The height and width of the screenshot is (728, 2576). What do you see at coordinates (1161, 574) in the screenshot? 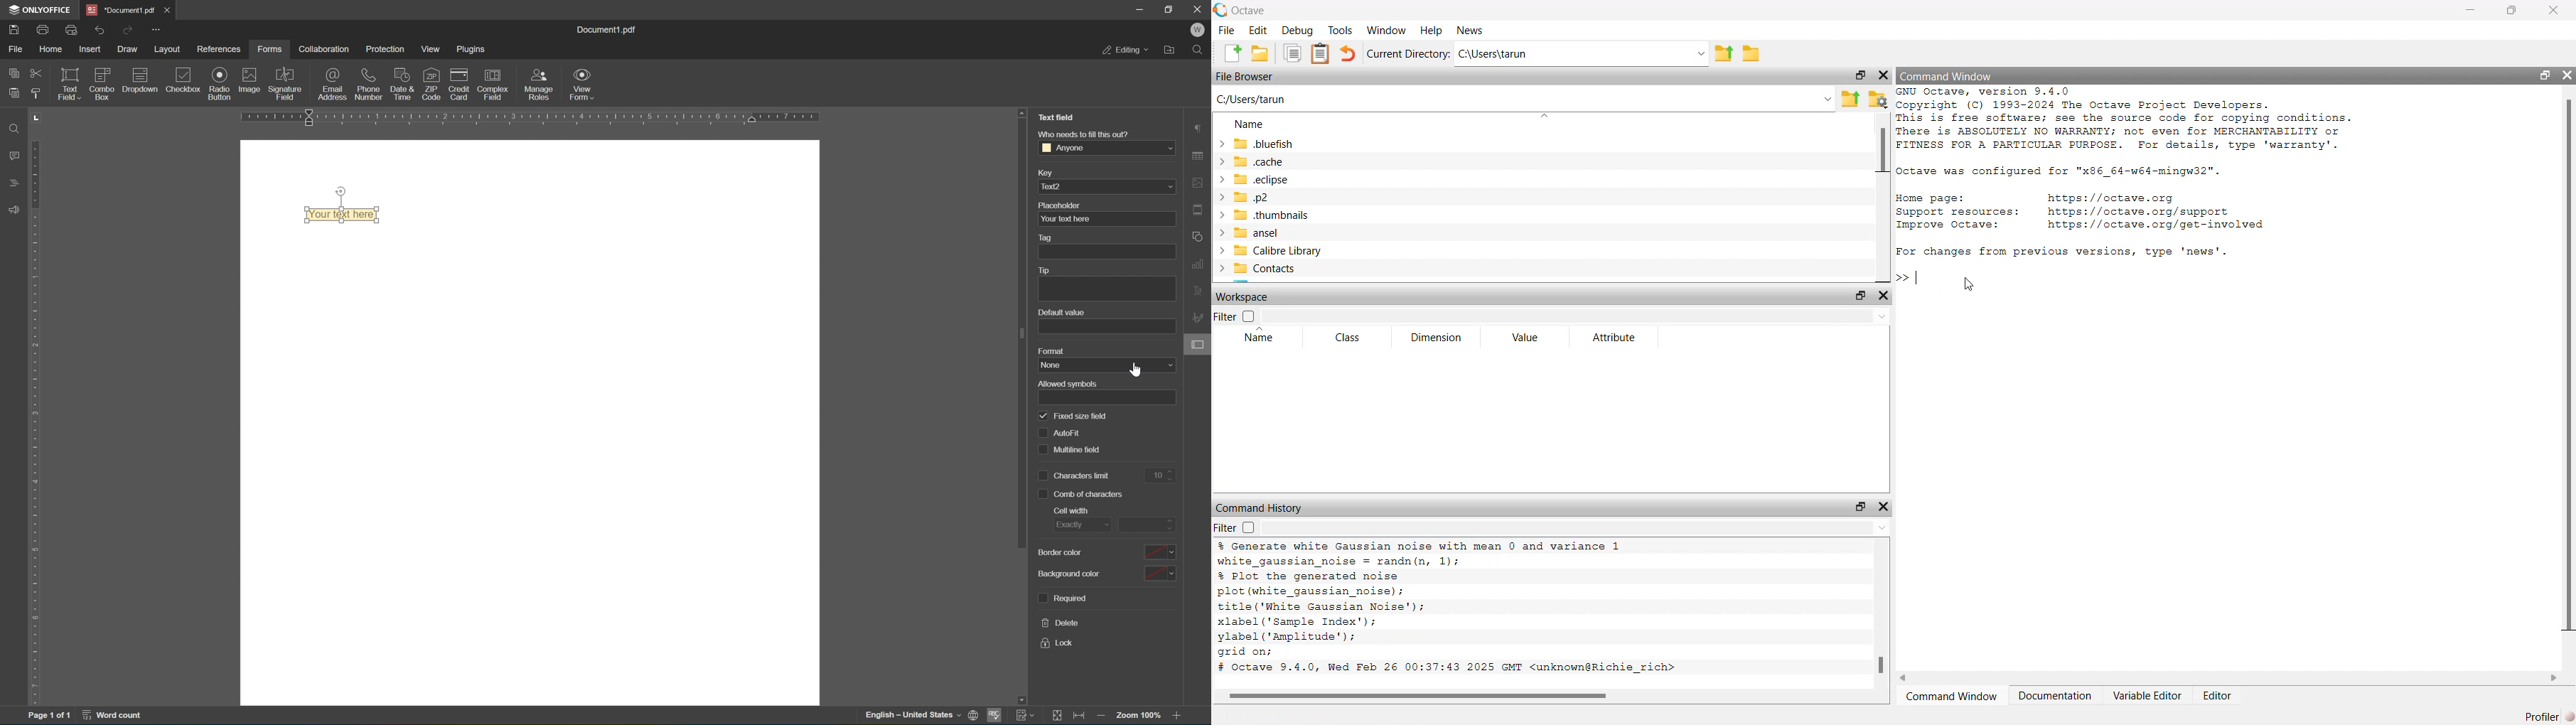
I see `color` at bounding box center [1161, 574].